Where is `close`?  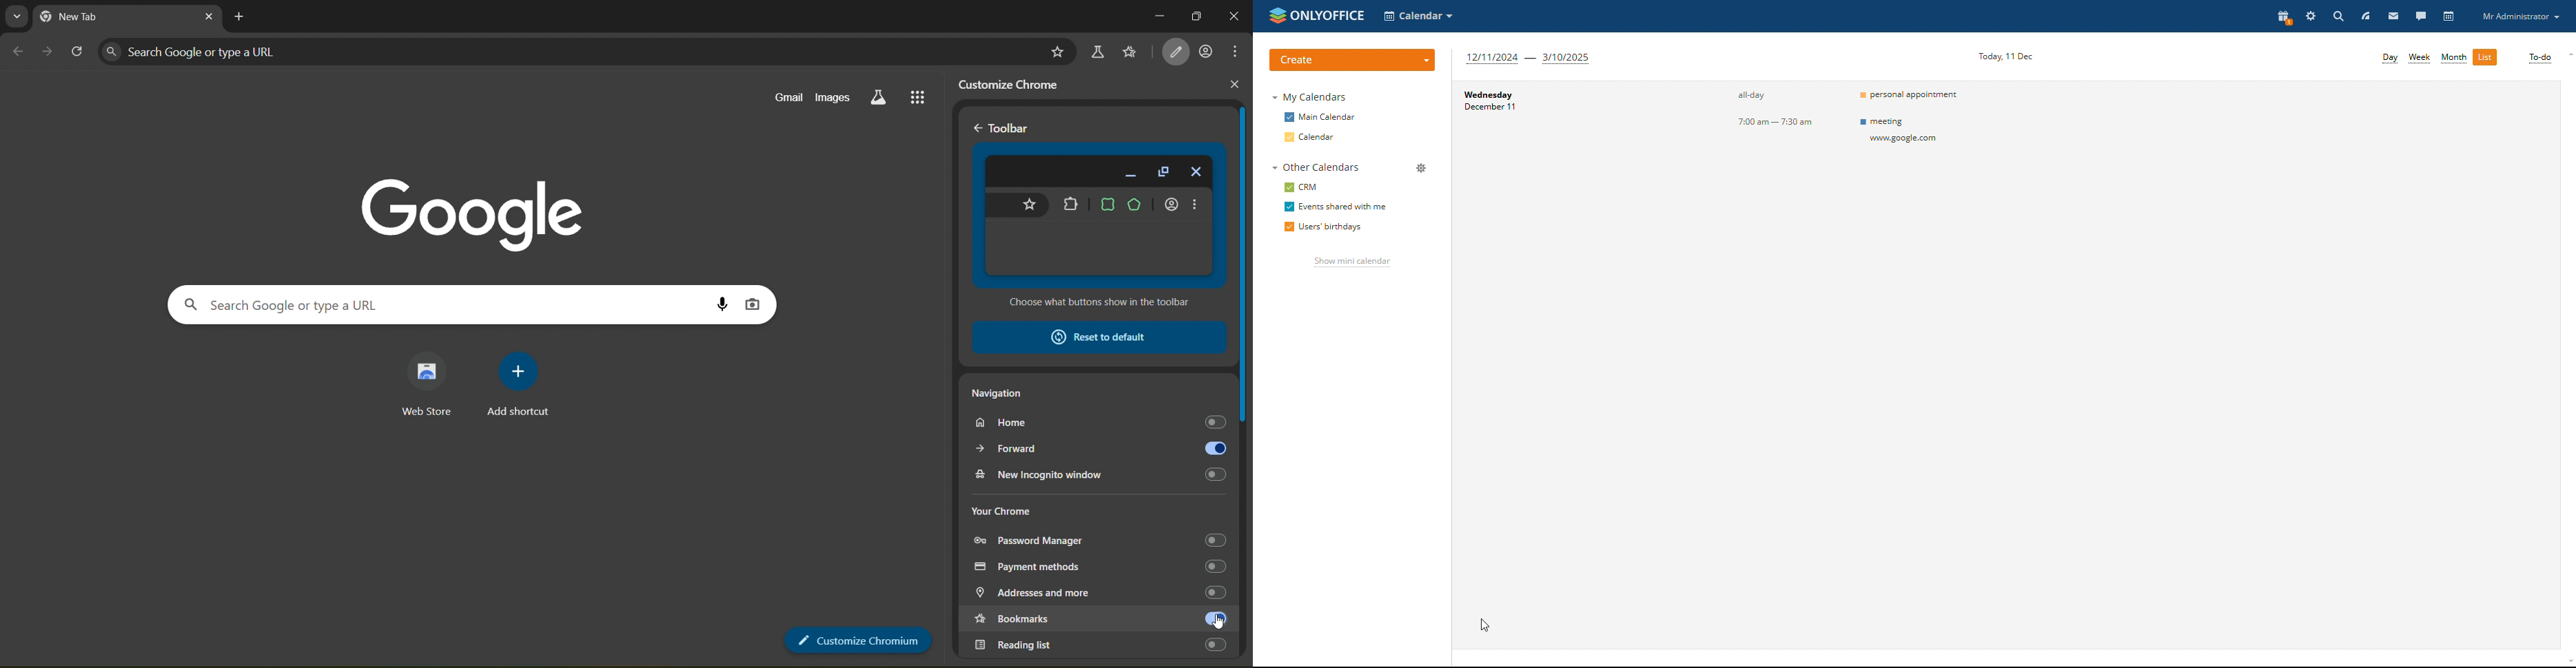
close is located at coordinates (1236, 17).